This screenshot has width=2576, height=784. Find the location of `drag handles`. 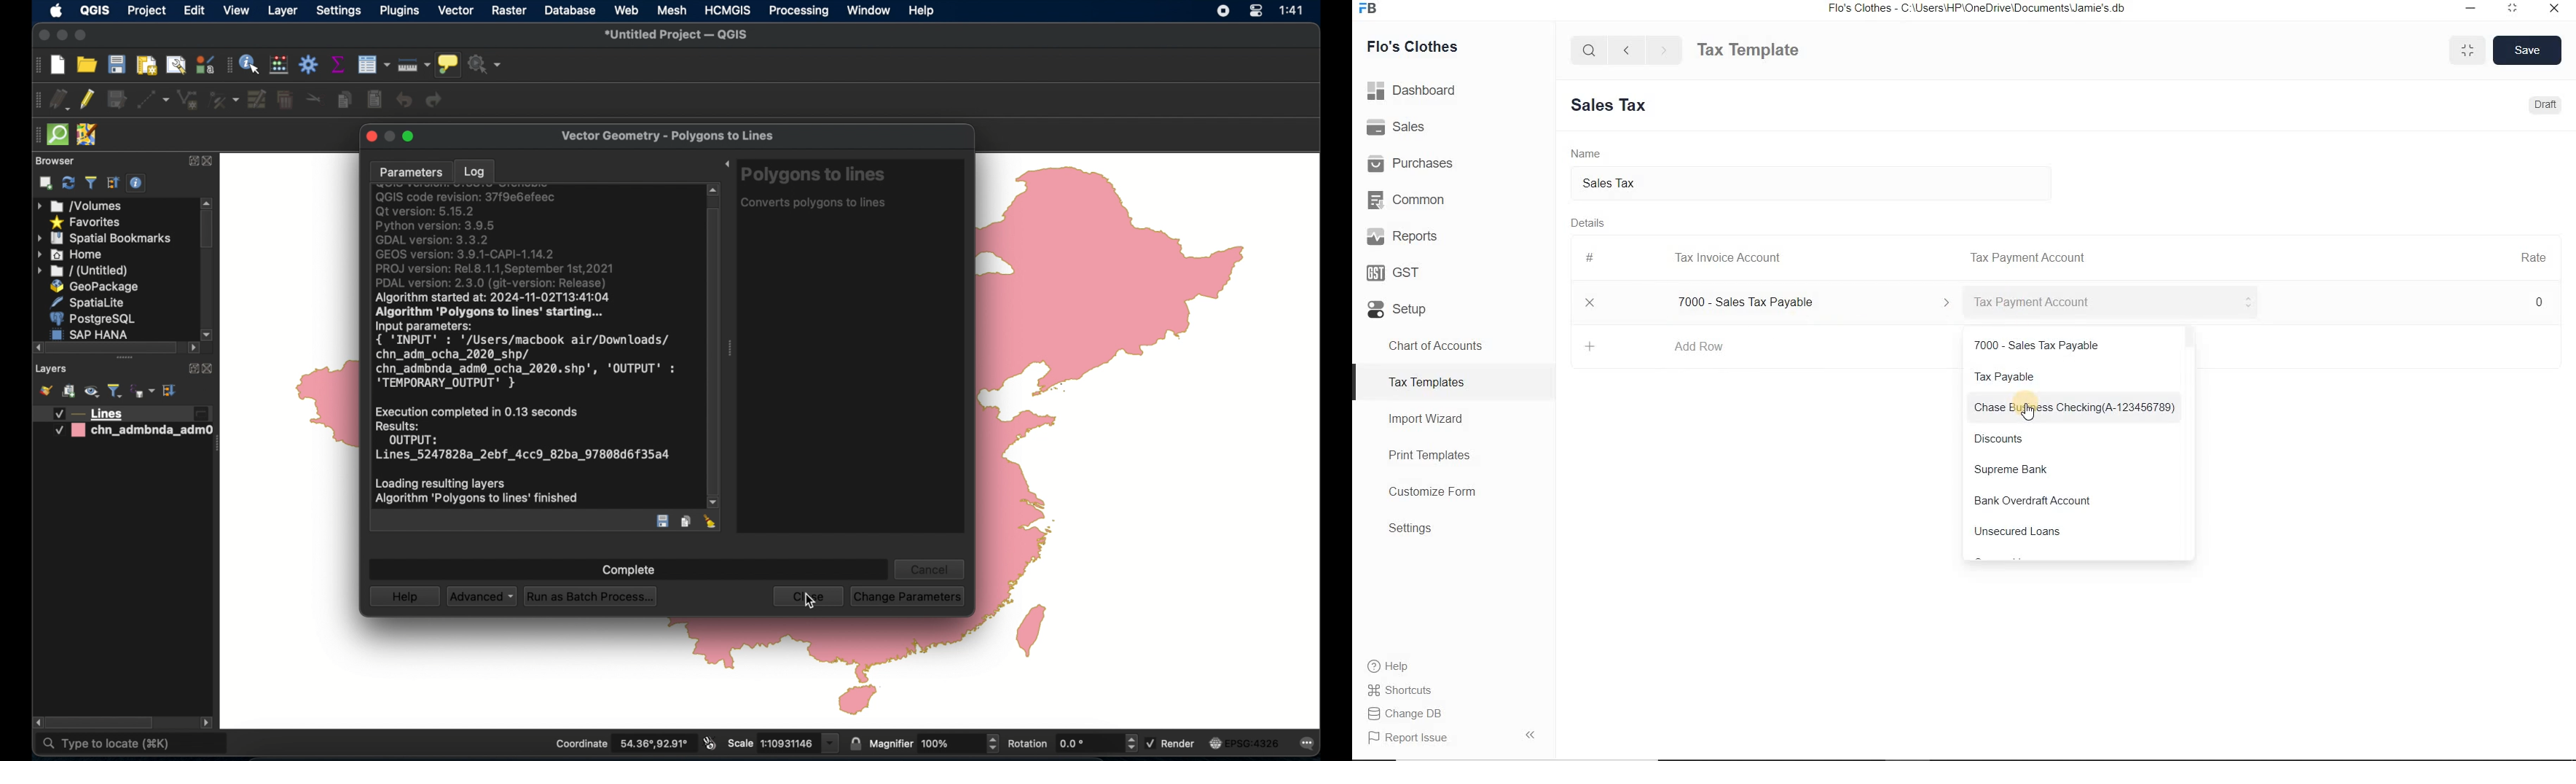

drag handles is located at coordinates (127, 359).